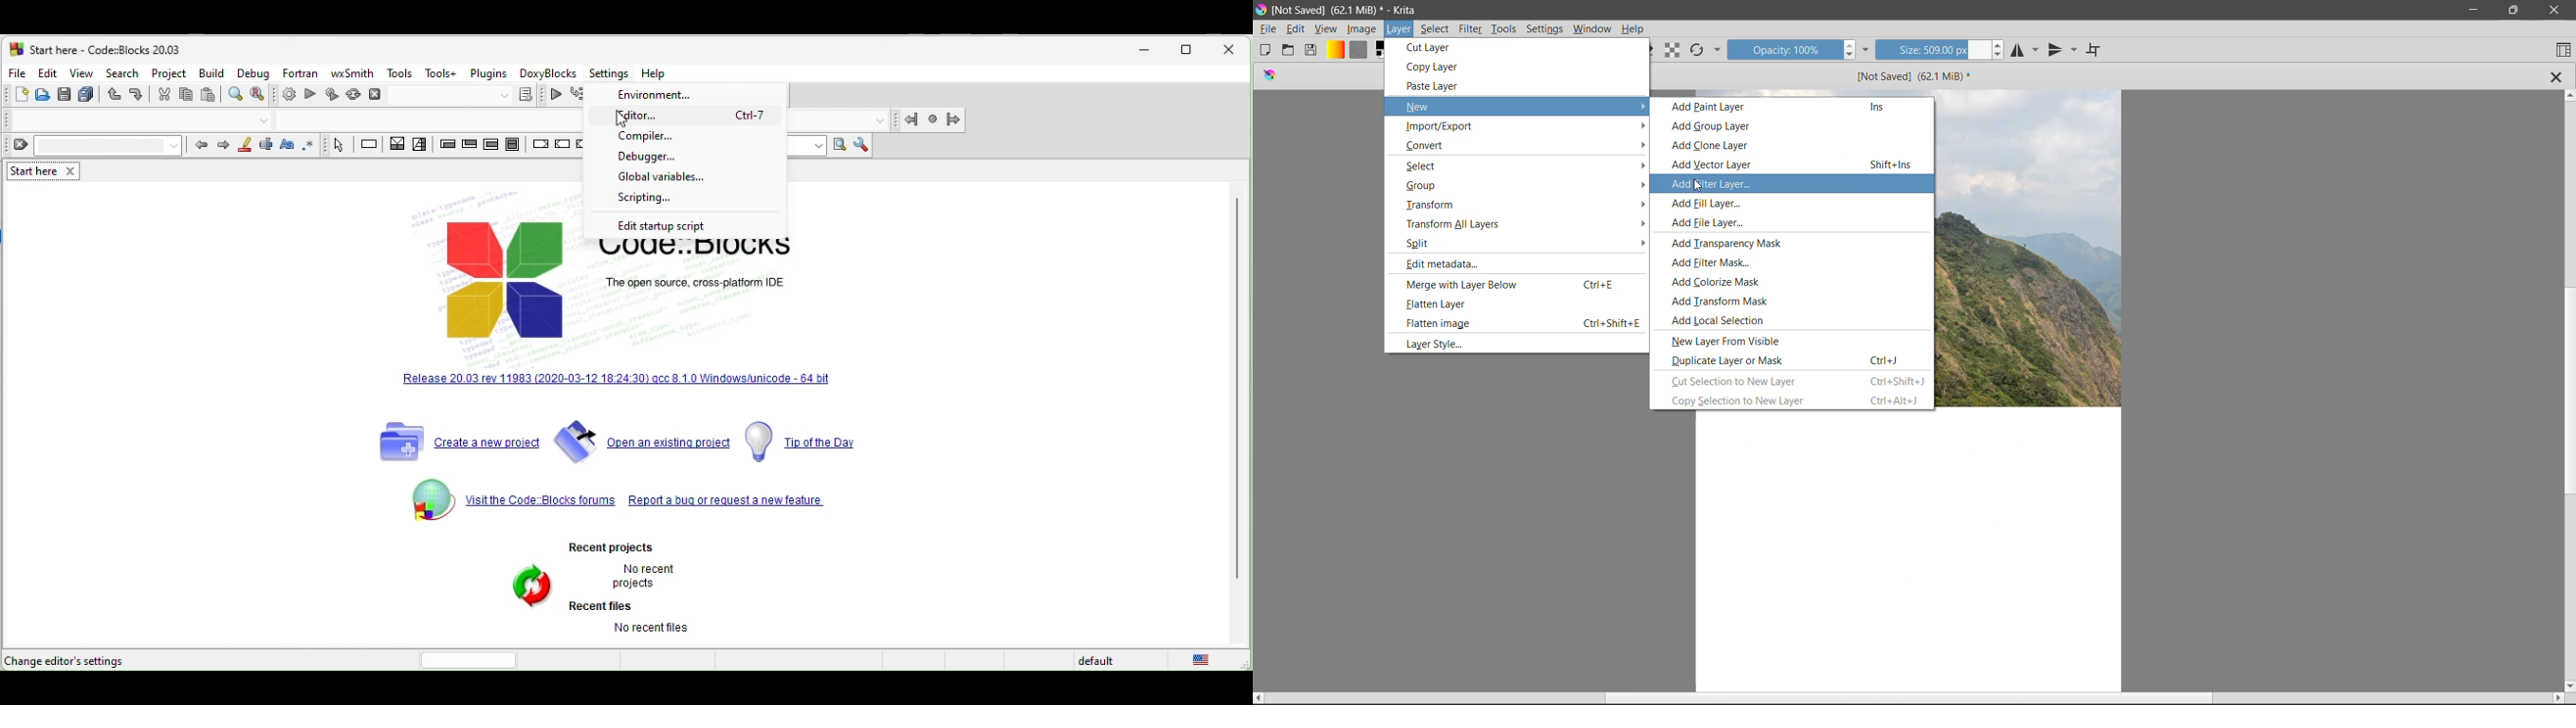  I want to click on show option window, so click(864, 146).